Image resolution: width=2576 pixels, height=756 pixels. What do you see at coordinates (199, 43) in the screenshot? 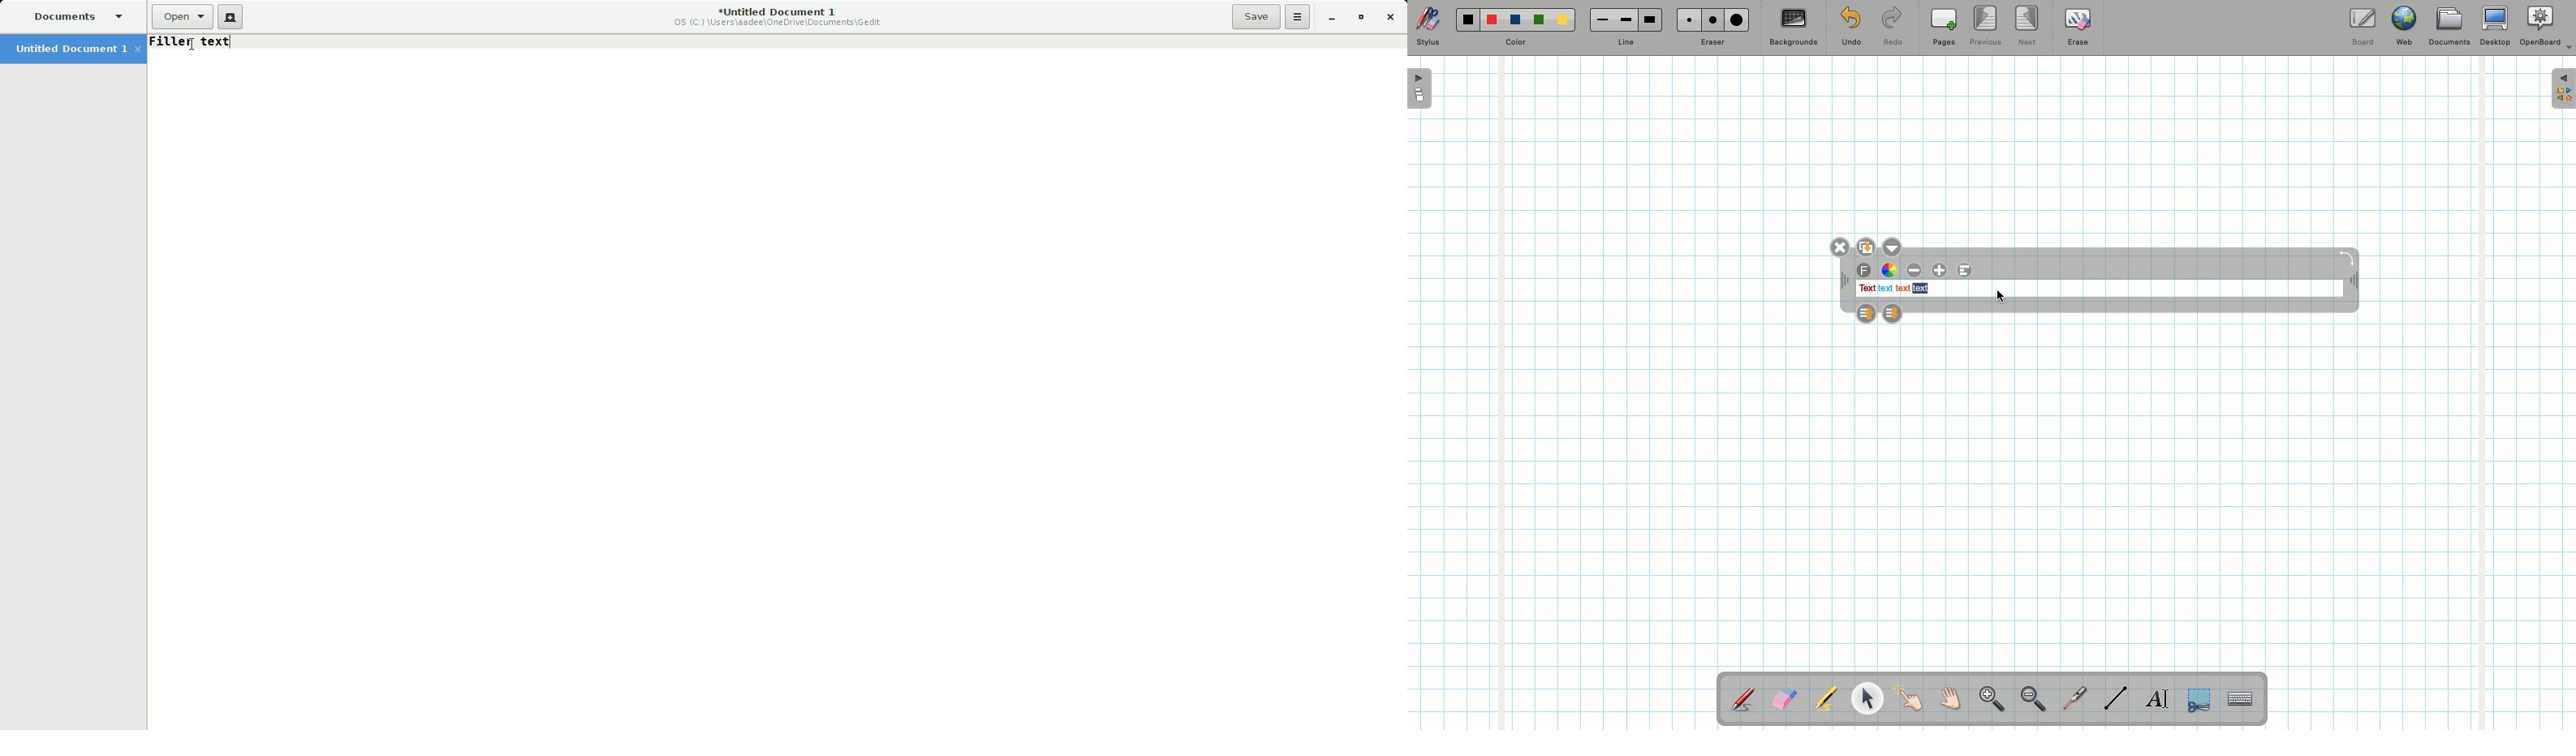
I see `Filler text` at bounding box center [199, 43].